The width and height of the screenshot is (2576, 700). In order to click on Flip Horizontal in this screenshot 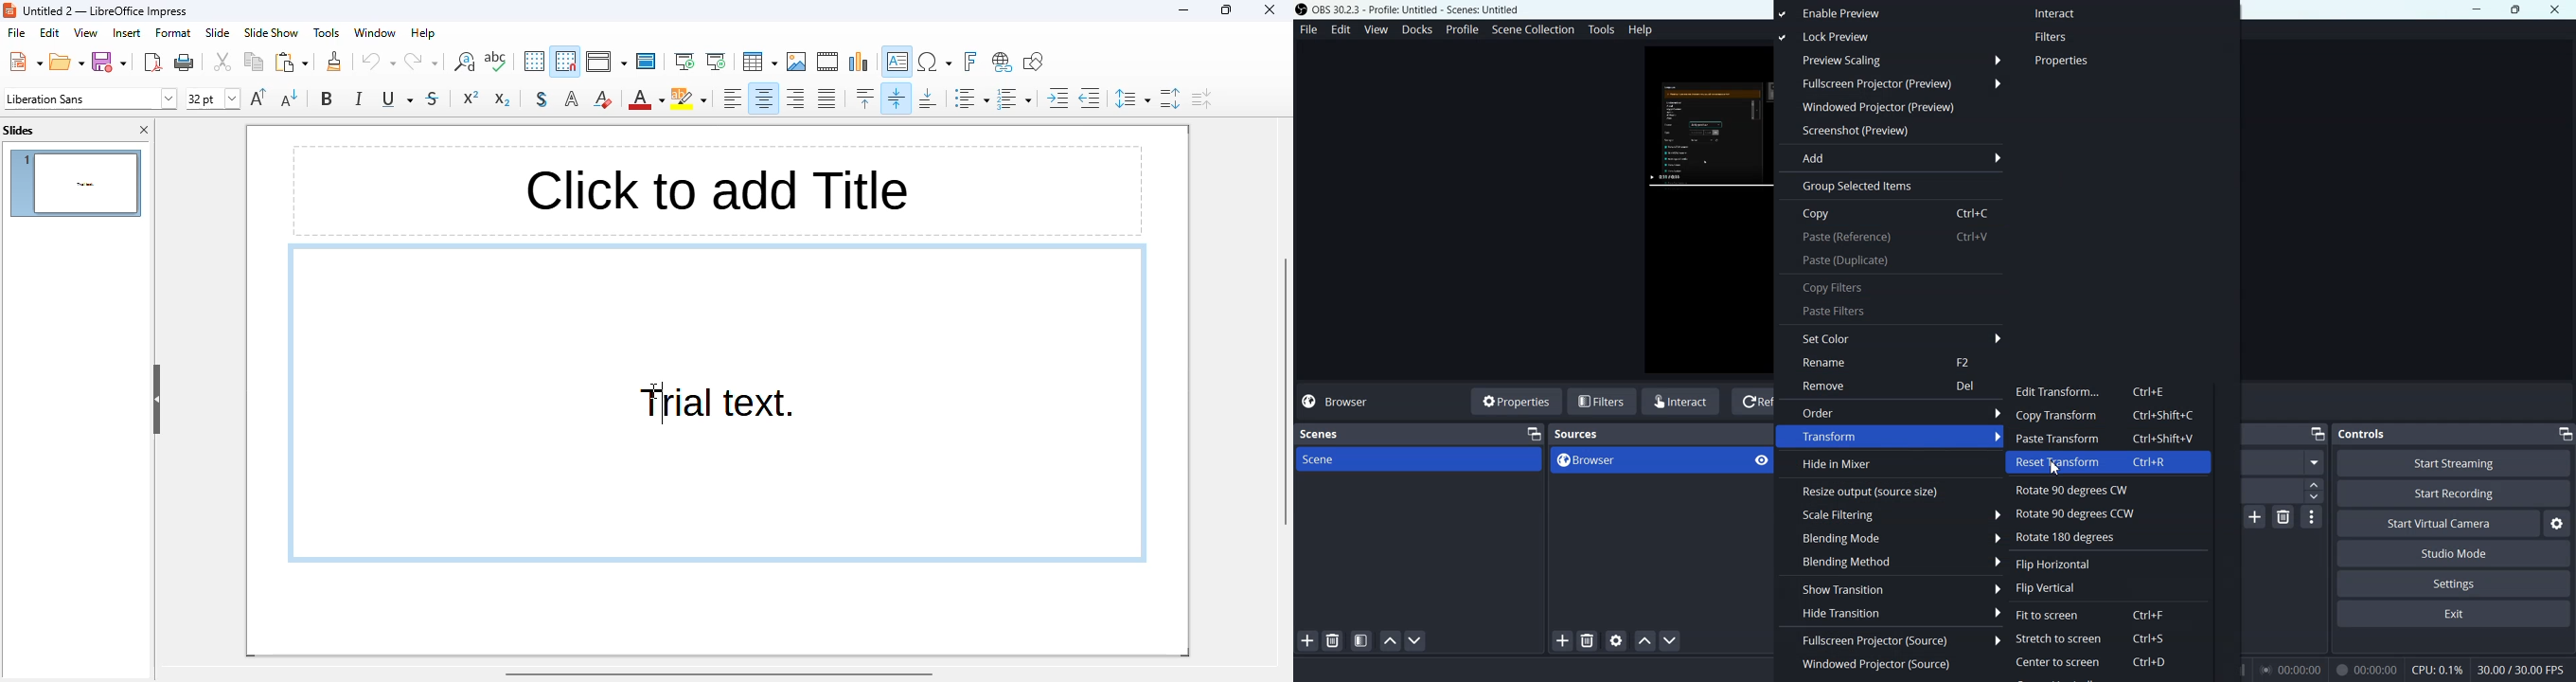, I will do `click(2061, 564)`.